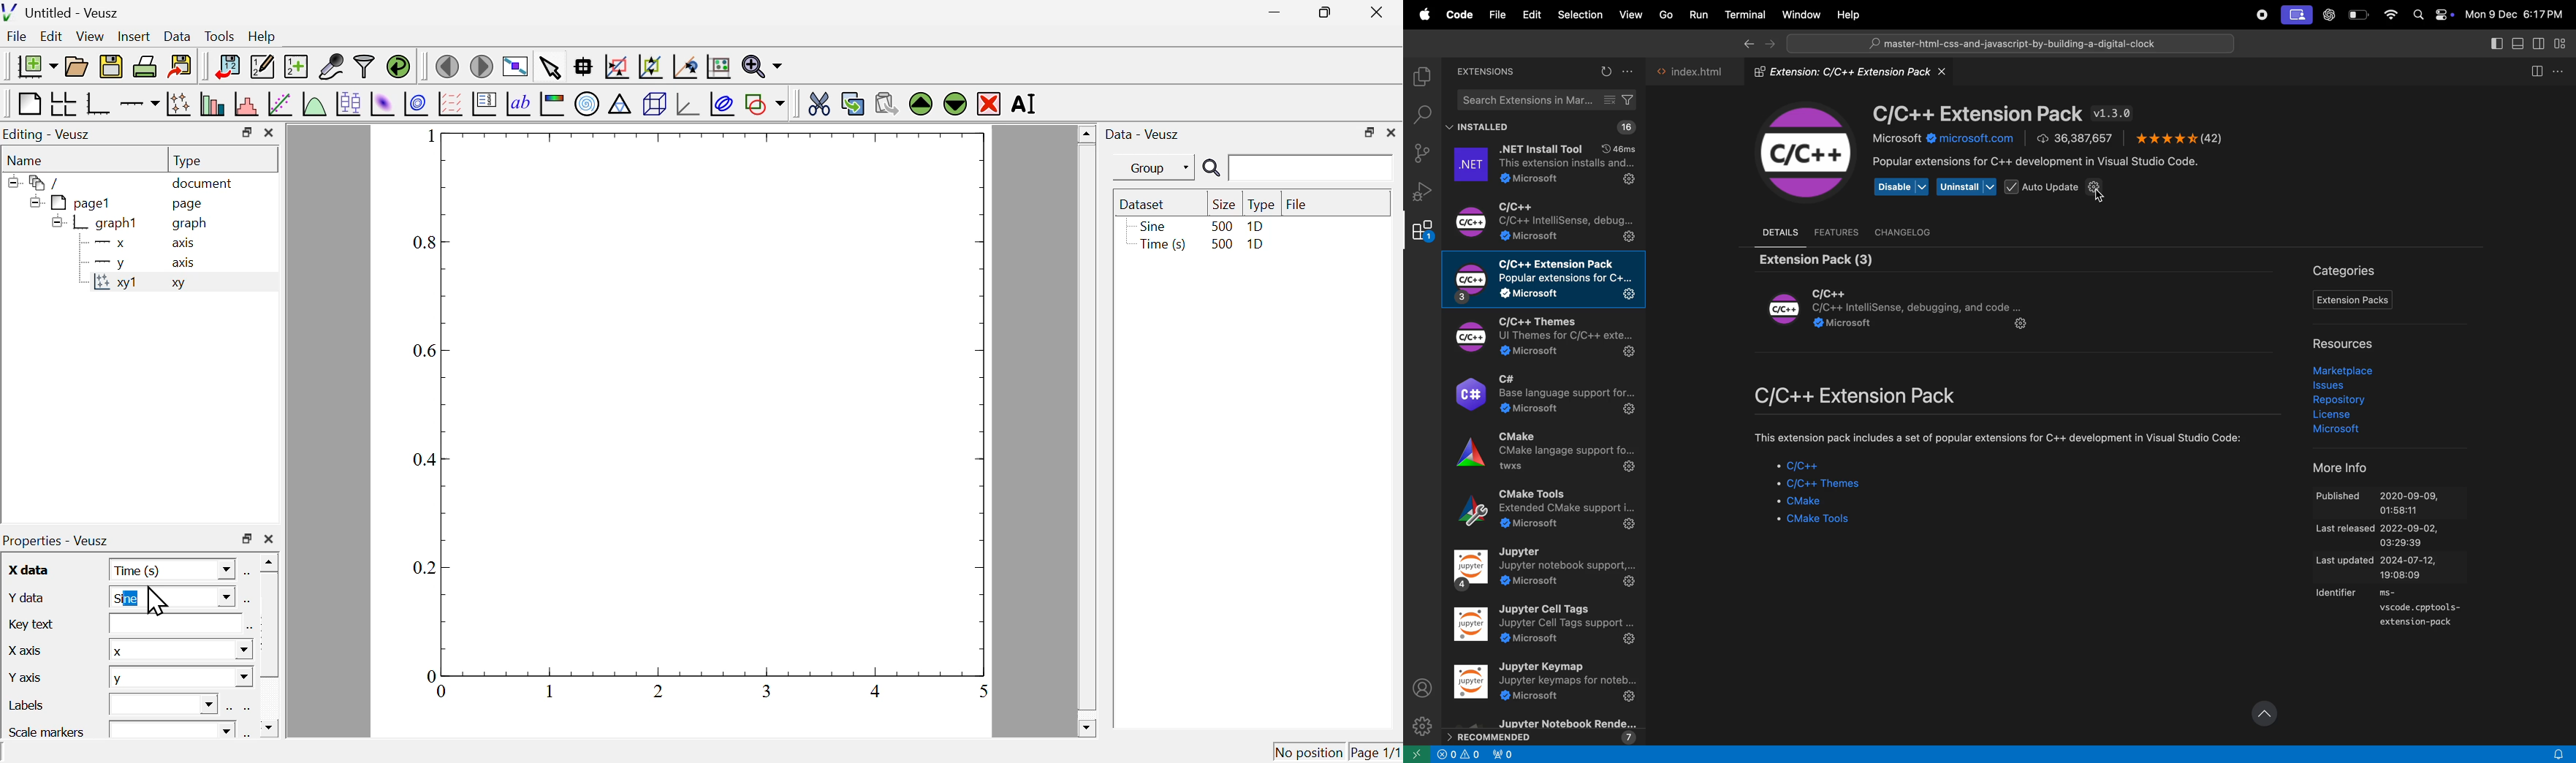 The height and width of the screenshot is (784, 2576). Describe the element at coordinates (2101, 199) in the screenshot. I see `cursor` at that location.